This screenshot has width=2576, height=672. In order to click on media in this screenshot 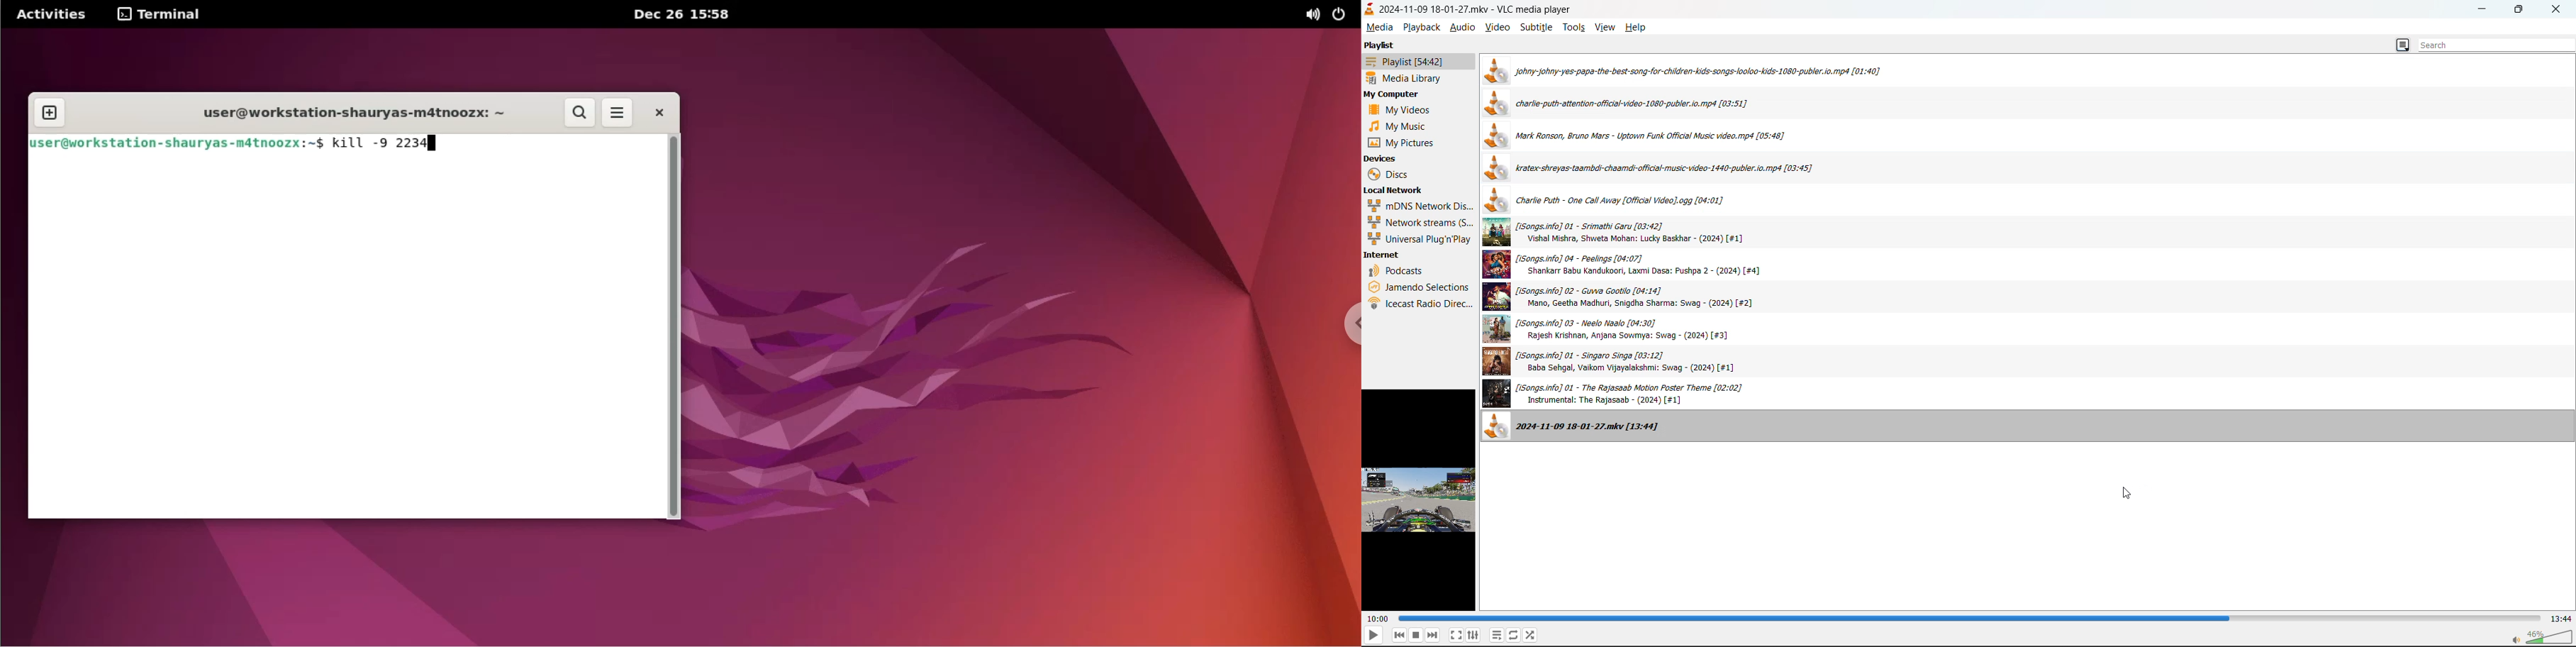, I will do `click(1377, 27)`.